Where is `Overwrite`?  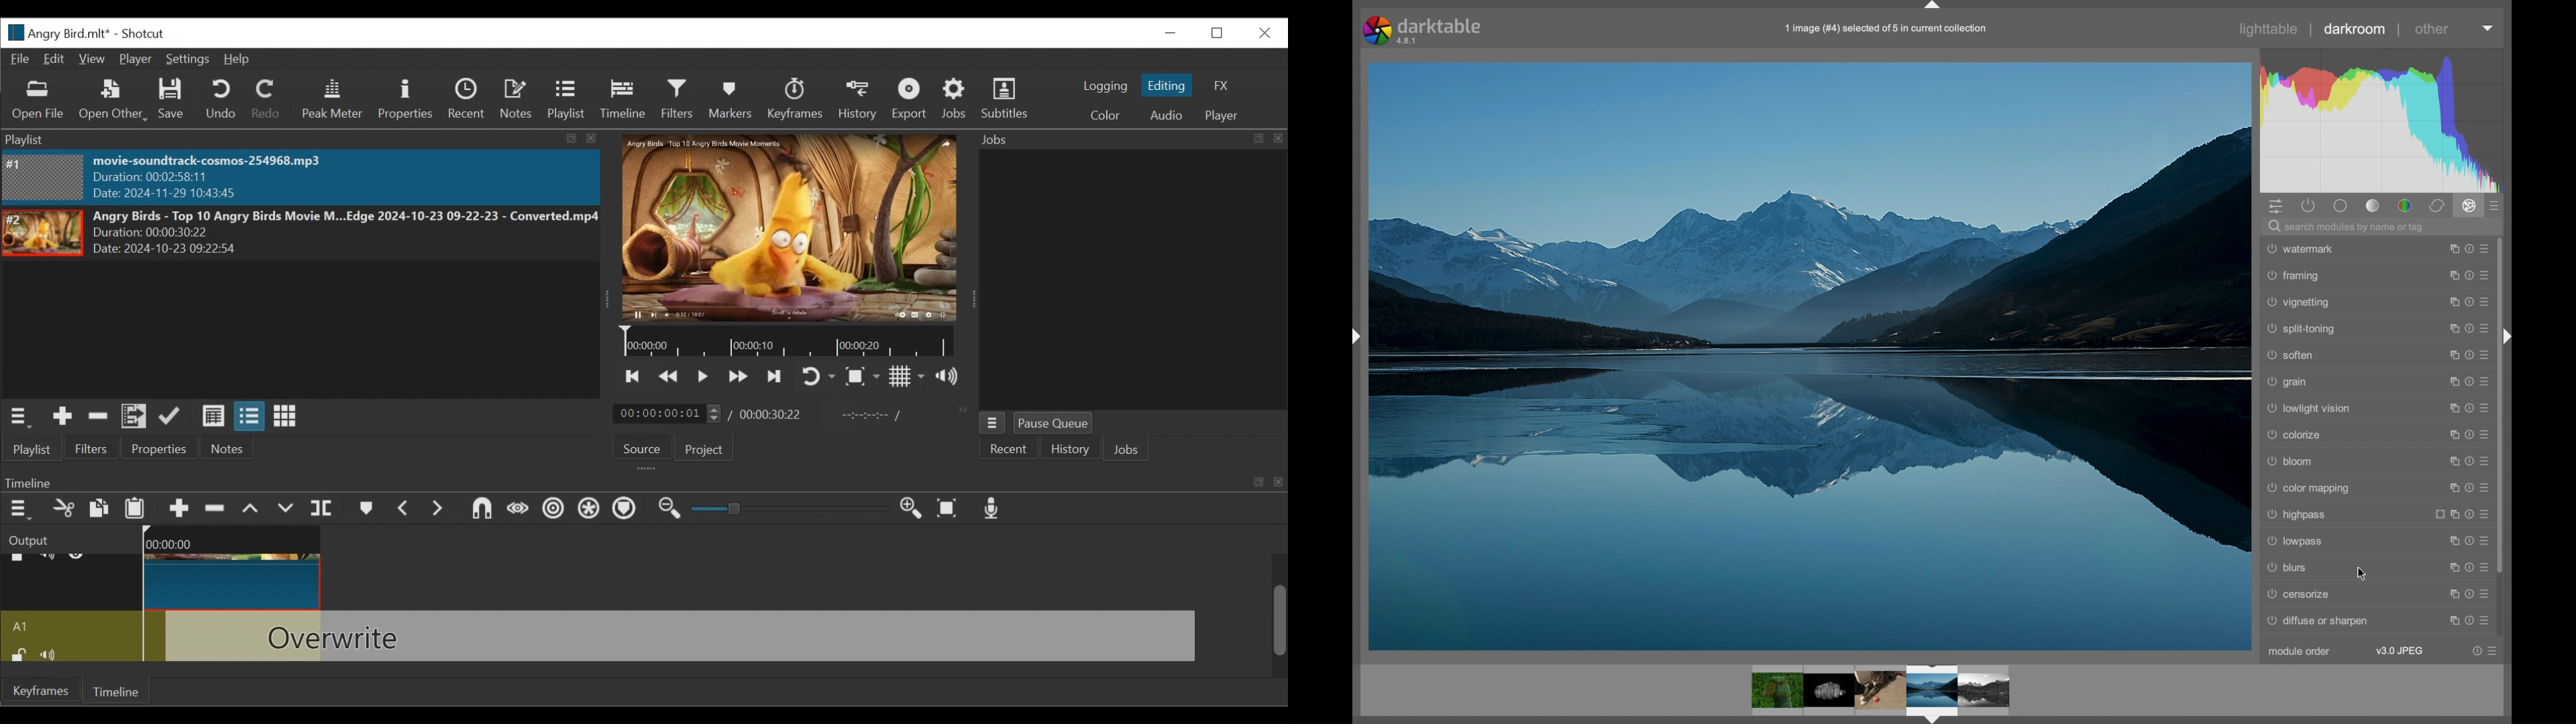
Overwrite is located at coordinates (680, 638).